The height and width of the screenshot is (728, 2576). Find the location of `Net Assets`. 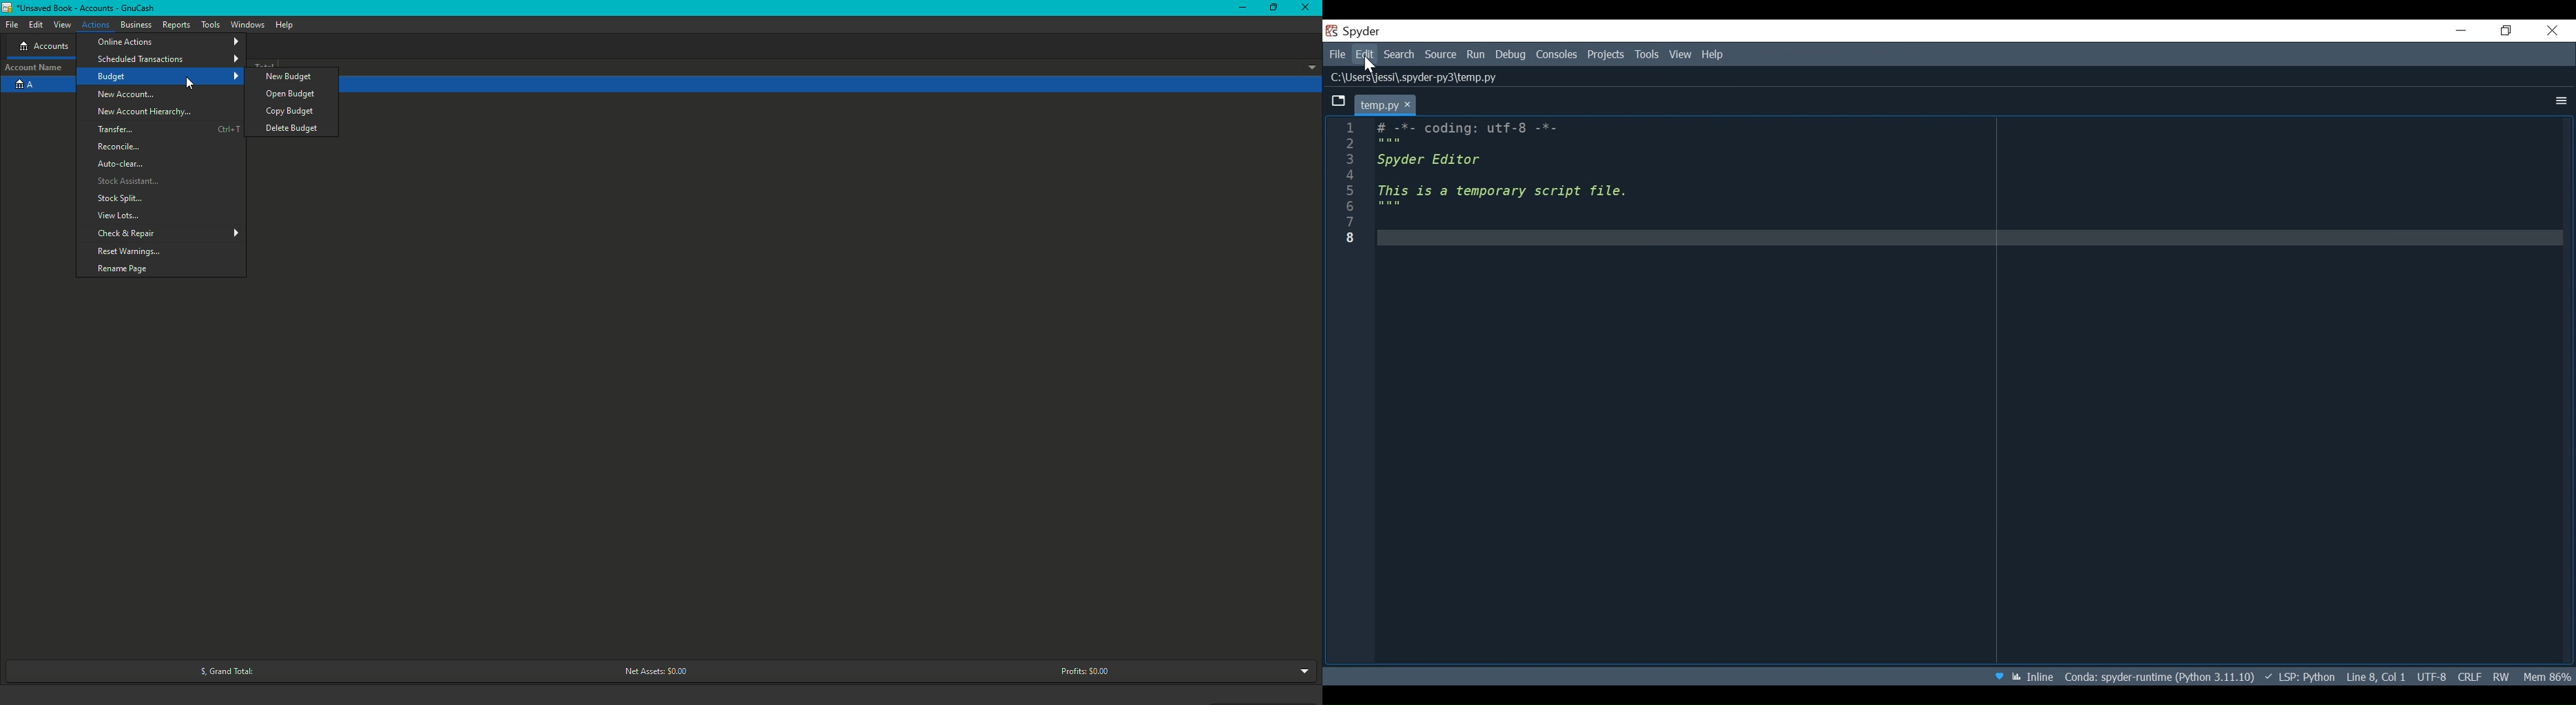

Net Assets is located at coordinates (653, 671).